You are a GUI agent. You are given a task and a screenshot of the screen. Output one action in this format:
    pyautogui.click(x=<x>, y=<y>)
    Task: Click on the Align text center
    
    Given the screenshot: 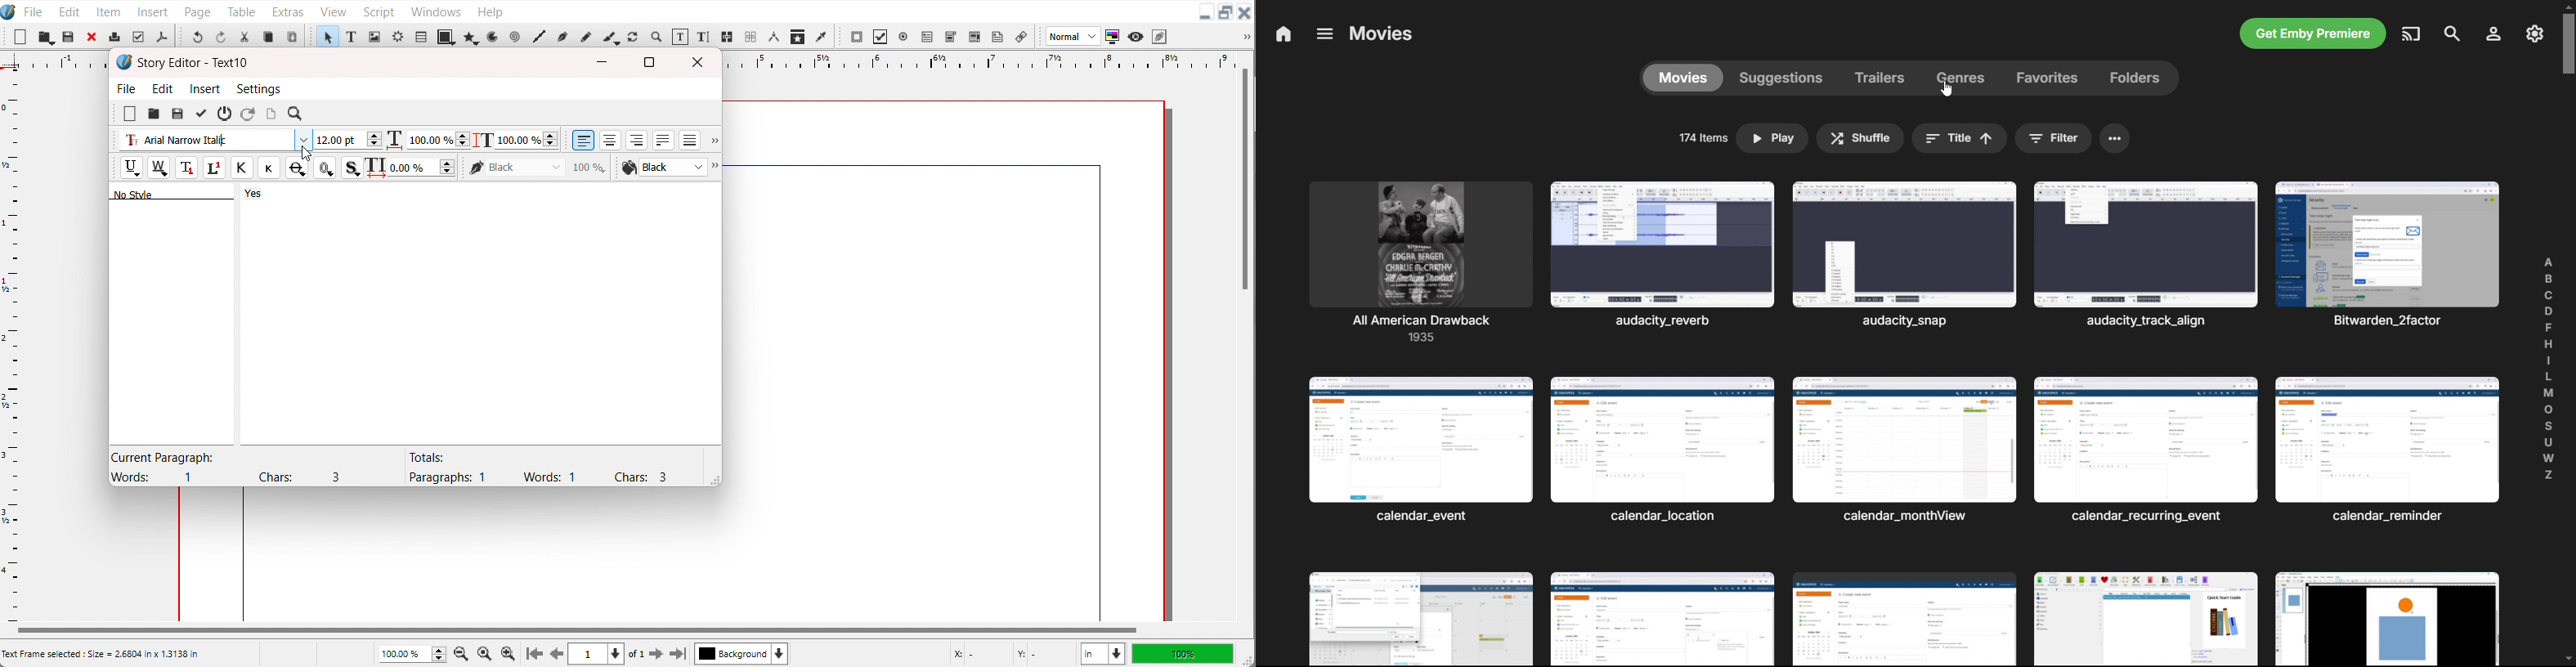 What is the action you would take?
    pyautogui.click(x=611, y=140)
    